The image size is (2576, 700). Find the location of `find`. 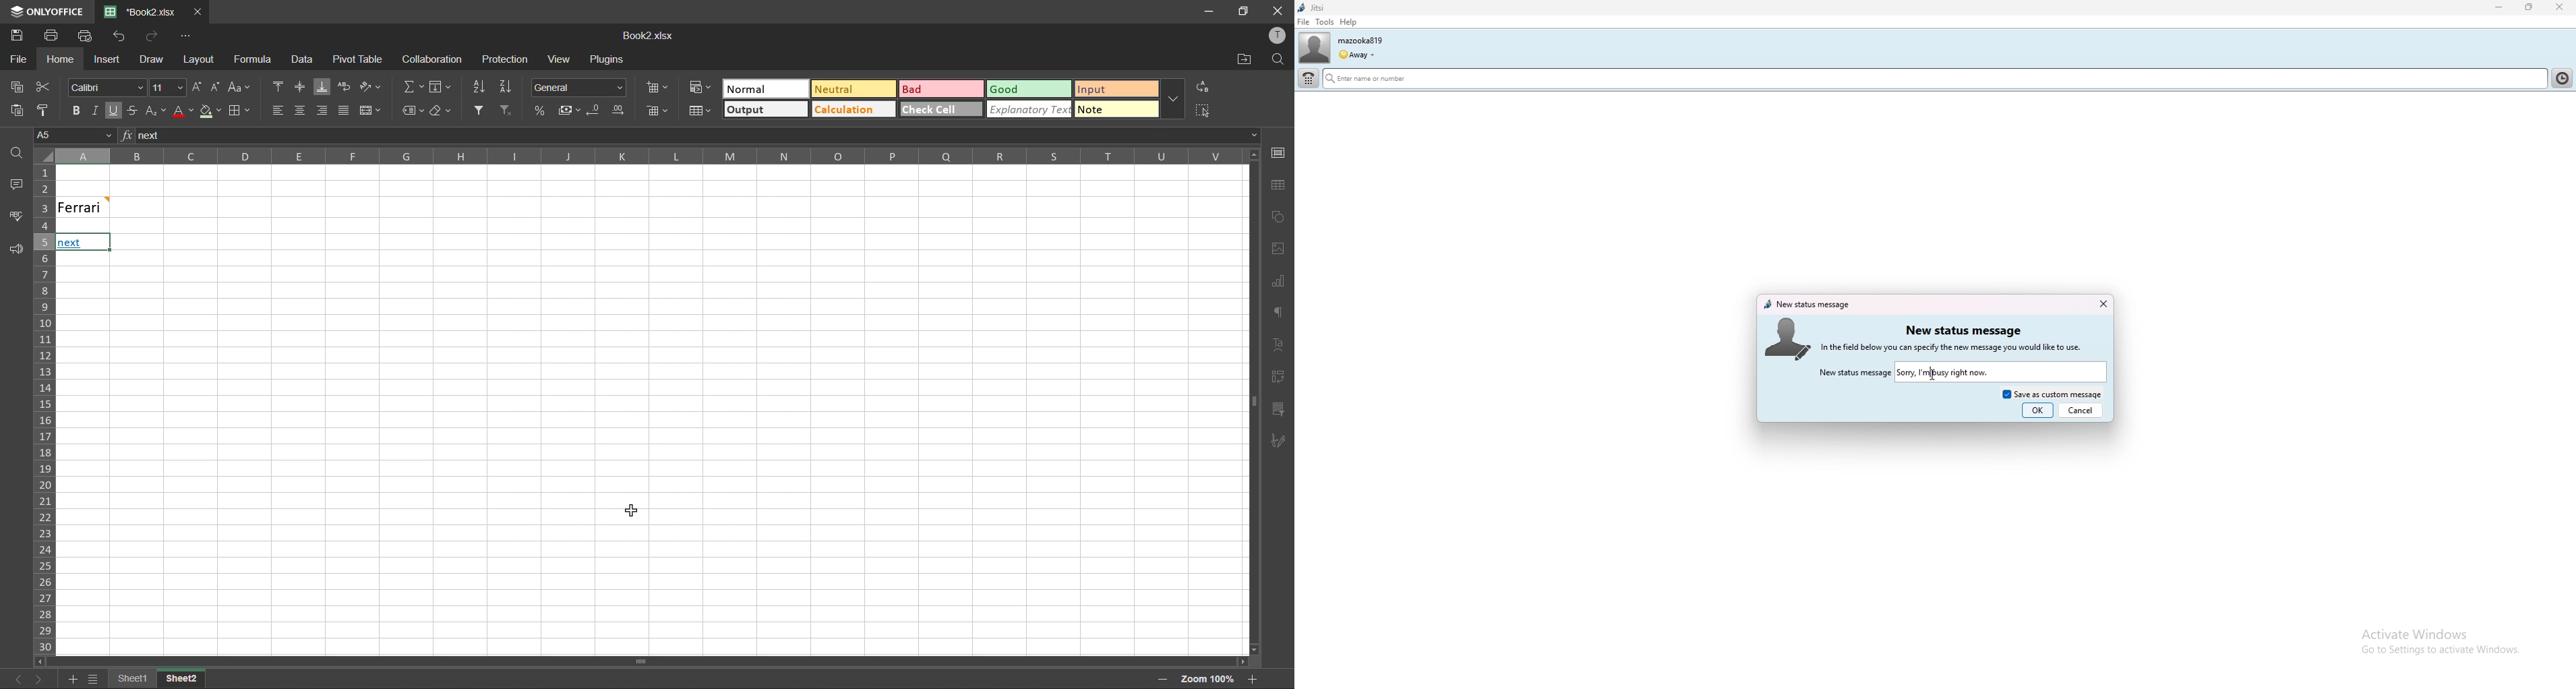

find is located at coordinates (1278, 59).